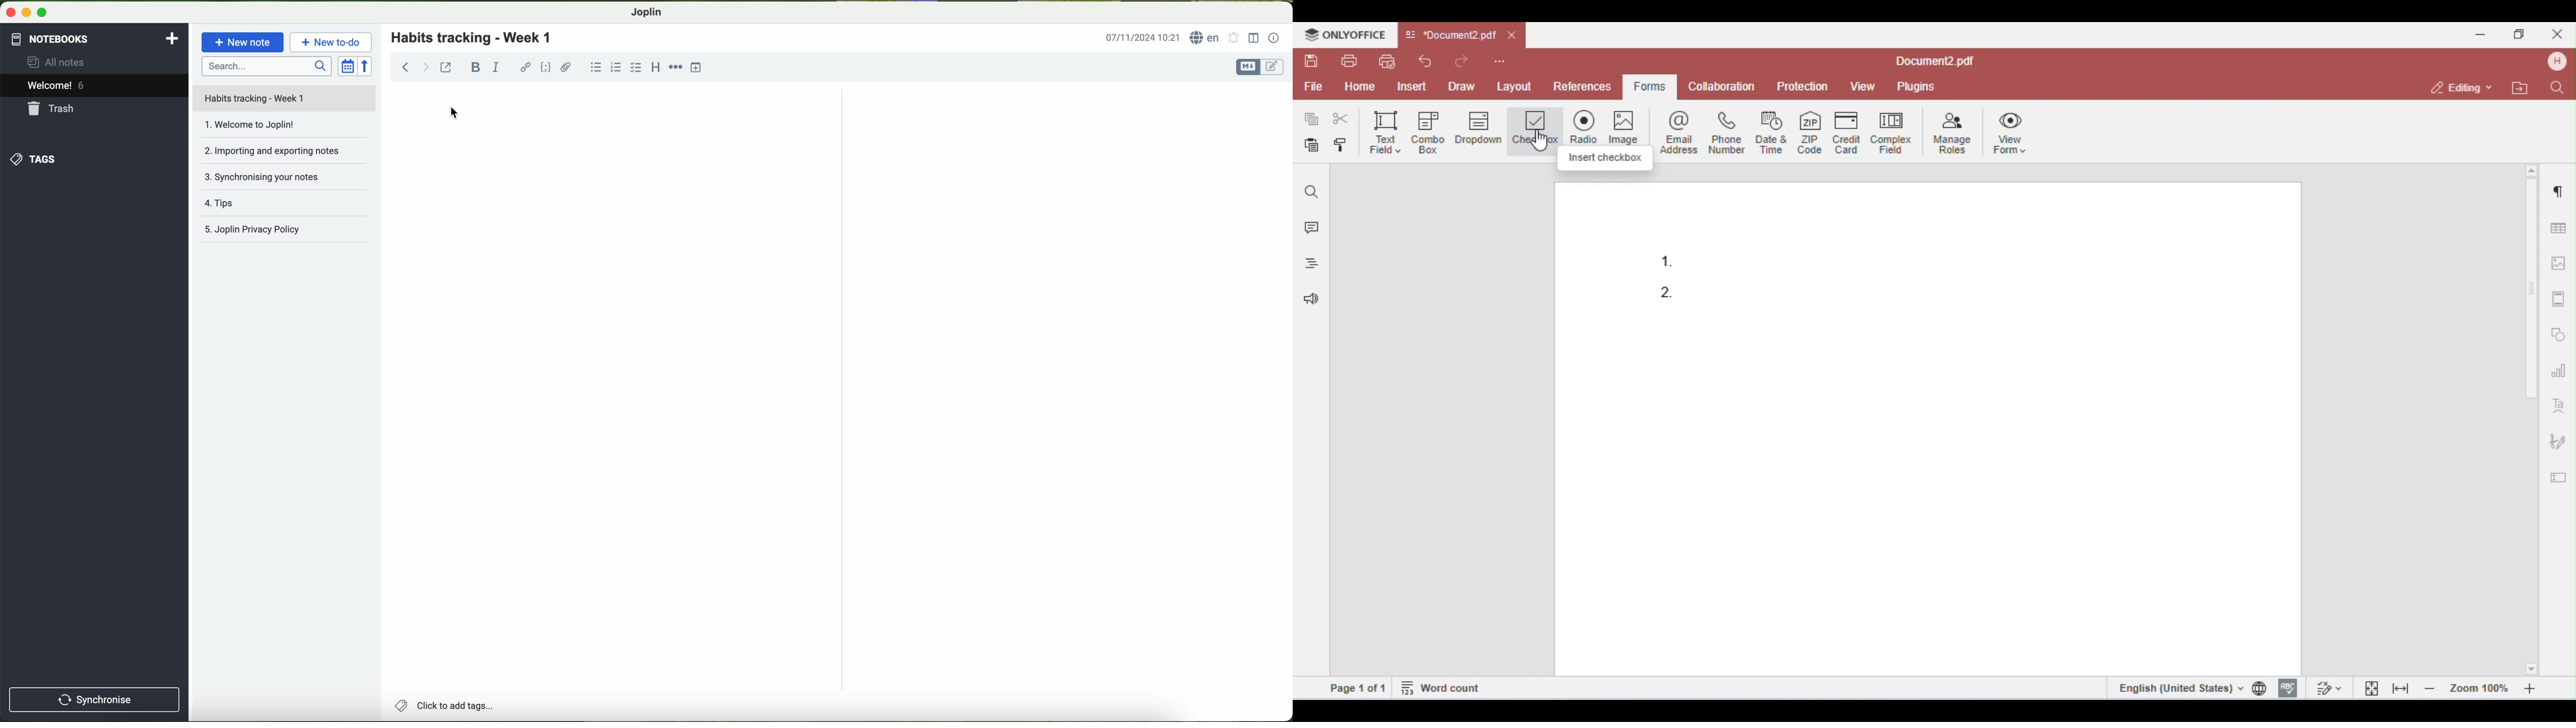 This screenshot has height=728, width=2576. What do you see at coordinates (283, 129) in the screenshot?
I see `welcome to Joplin` at bounding box center [283, 129].